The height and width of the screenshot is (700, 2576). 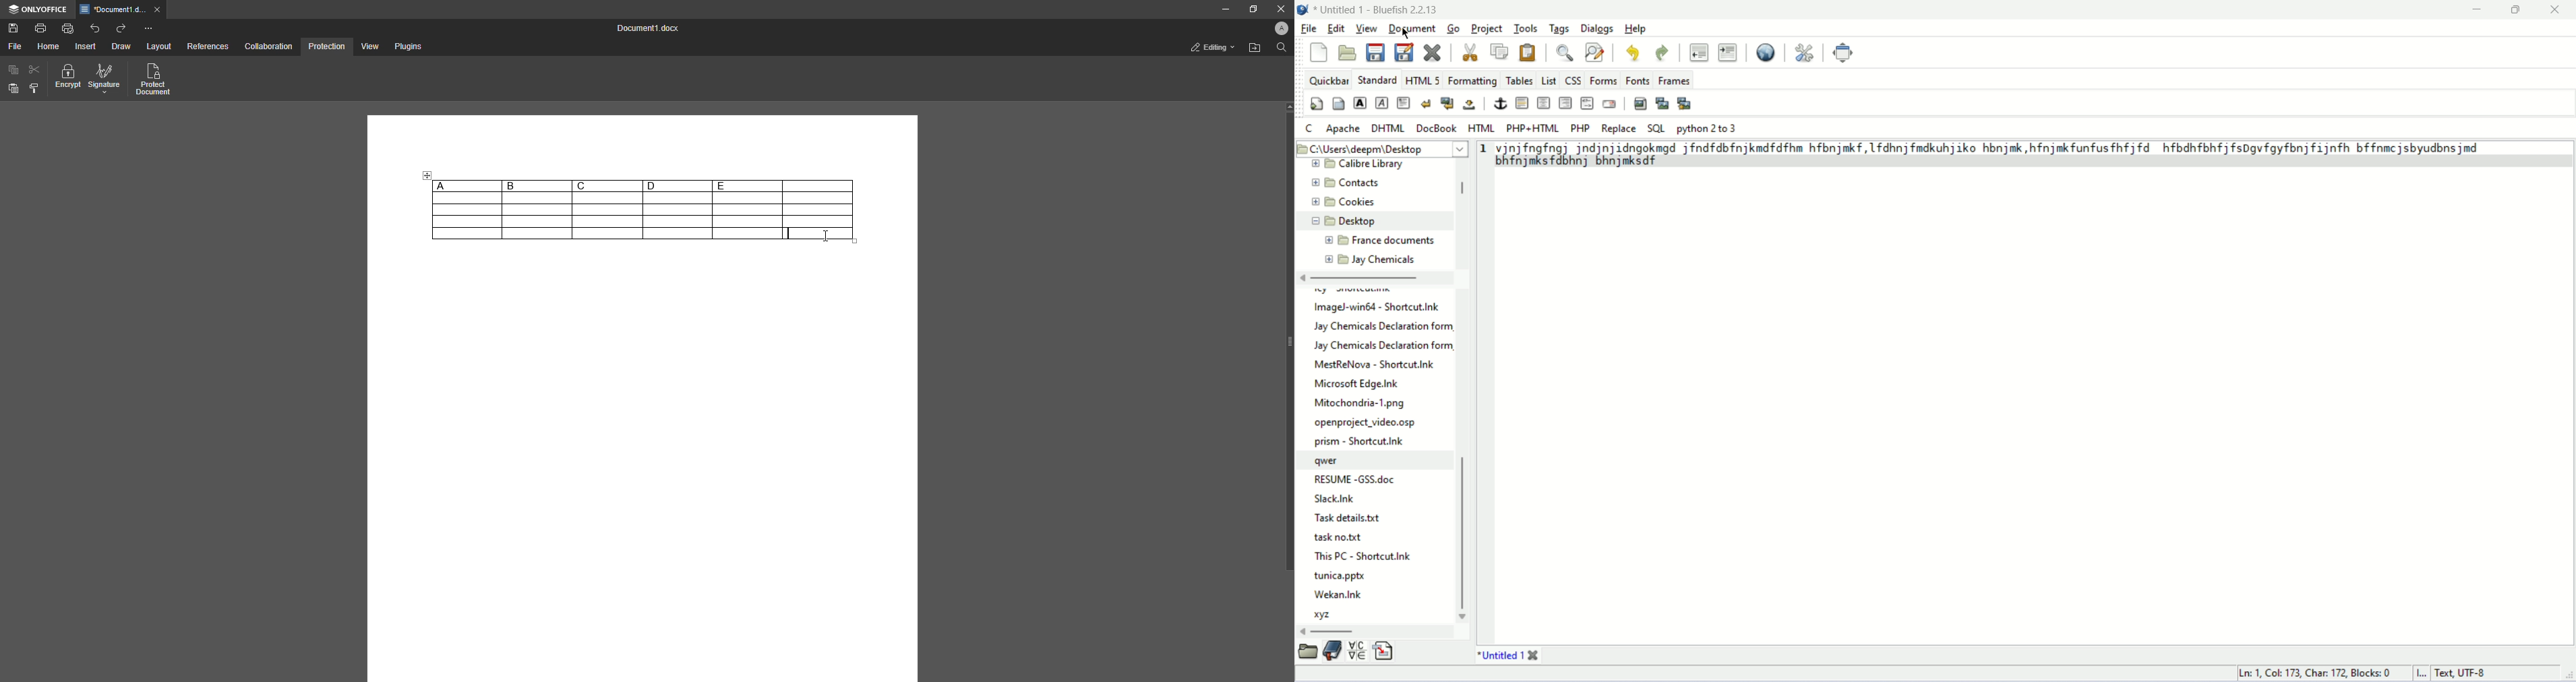 What do you see at coordinates (13, 29) in the screenshot?
I see `Save` at bounding box center [13, 29].